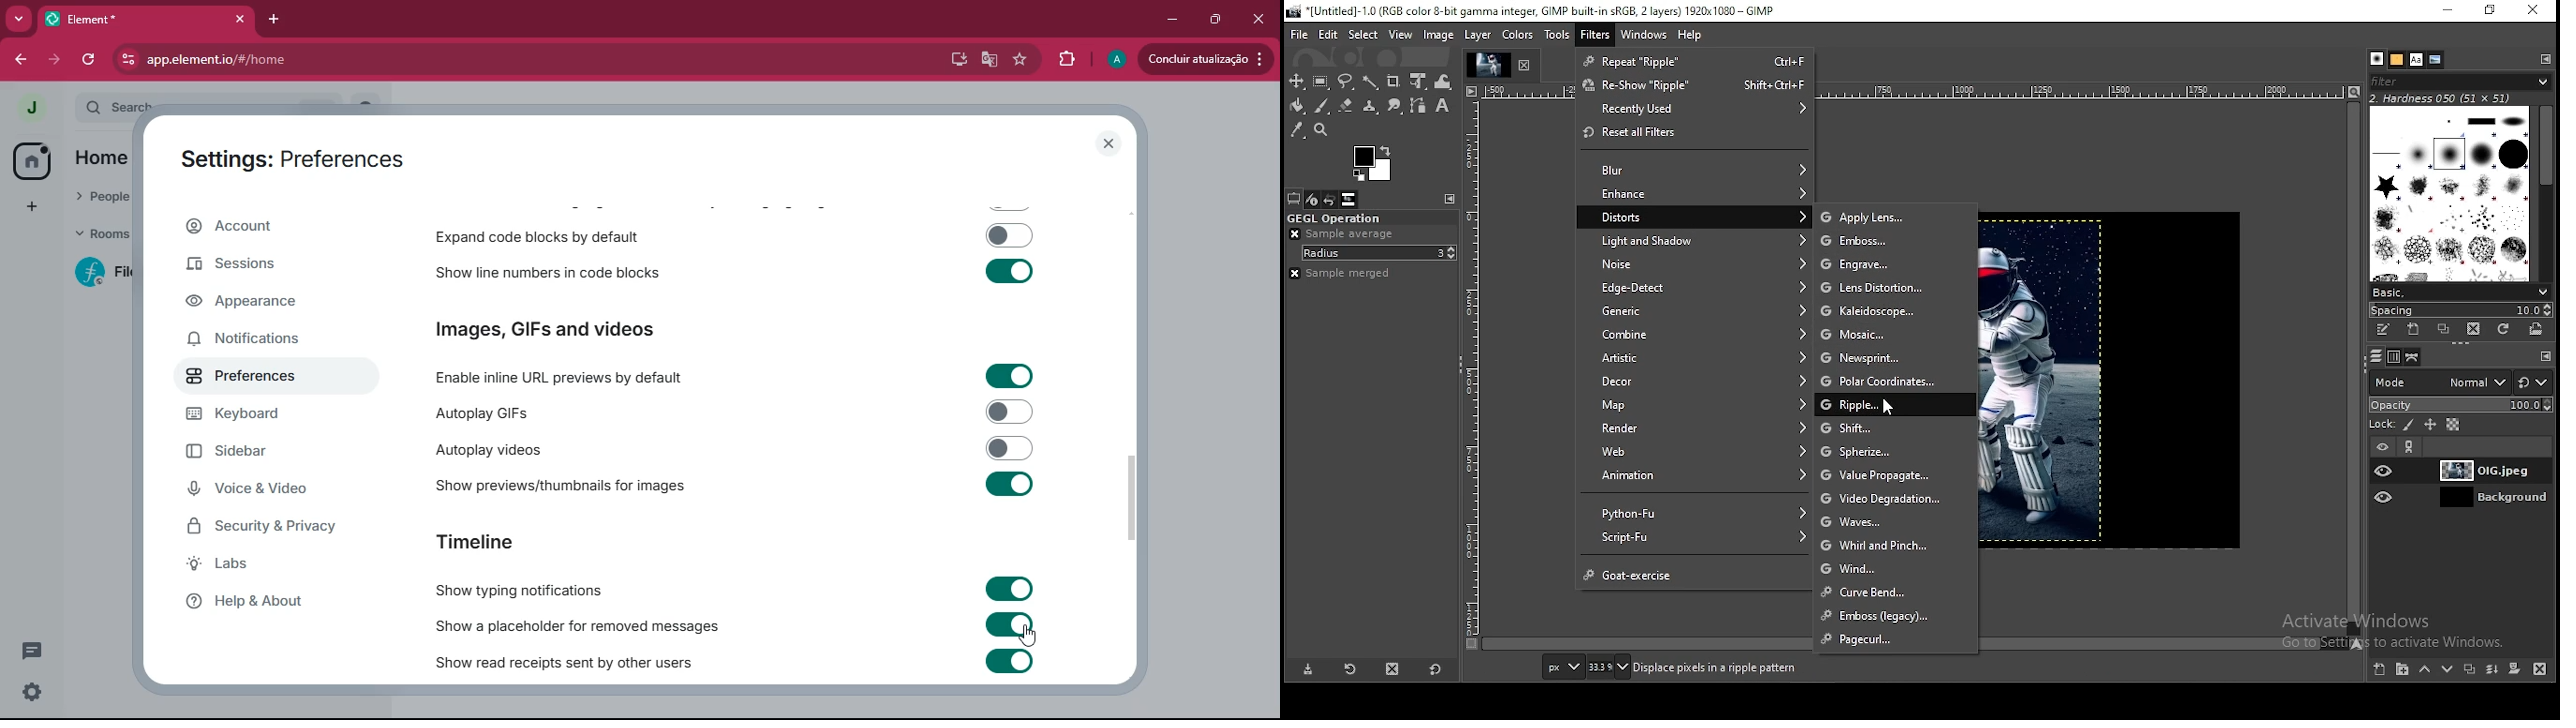  Describe the element at coordinates (1704, 240) in the screenshot. I see `light and shadow` at that location.